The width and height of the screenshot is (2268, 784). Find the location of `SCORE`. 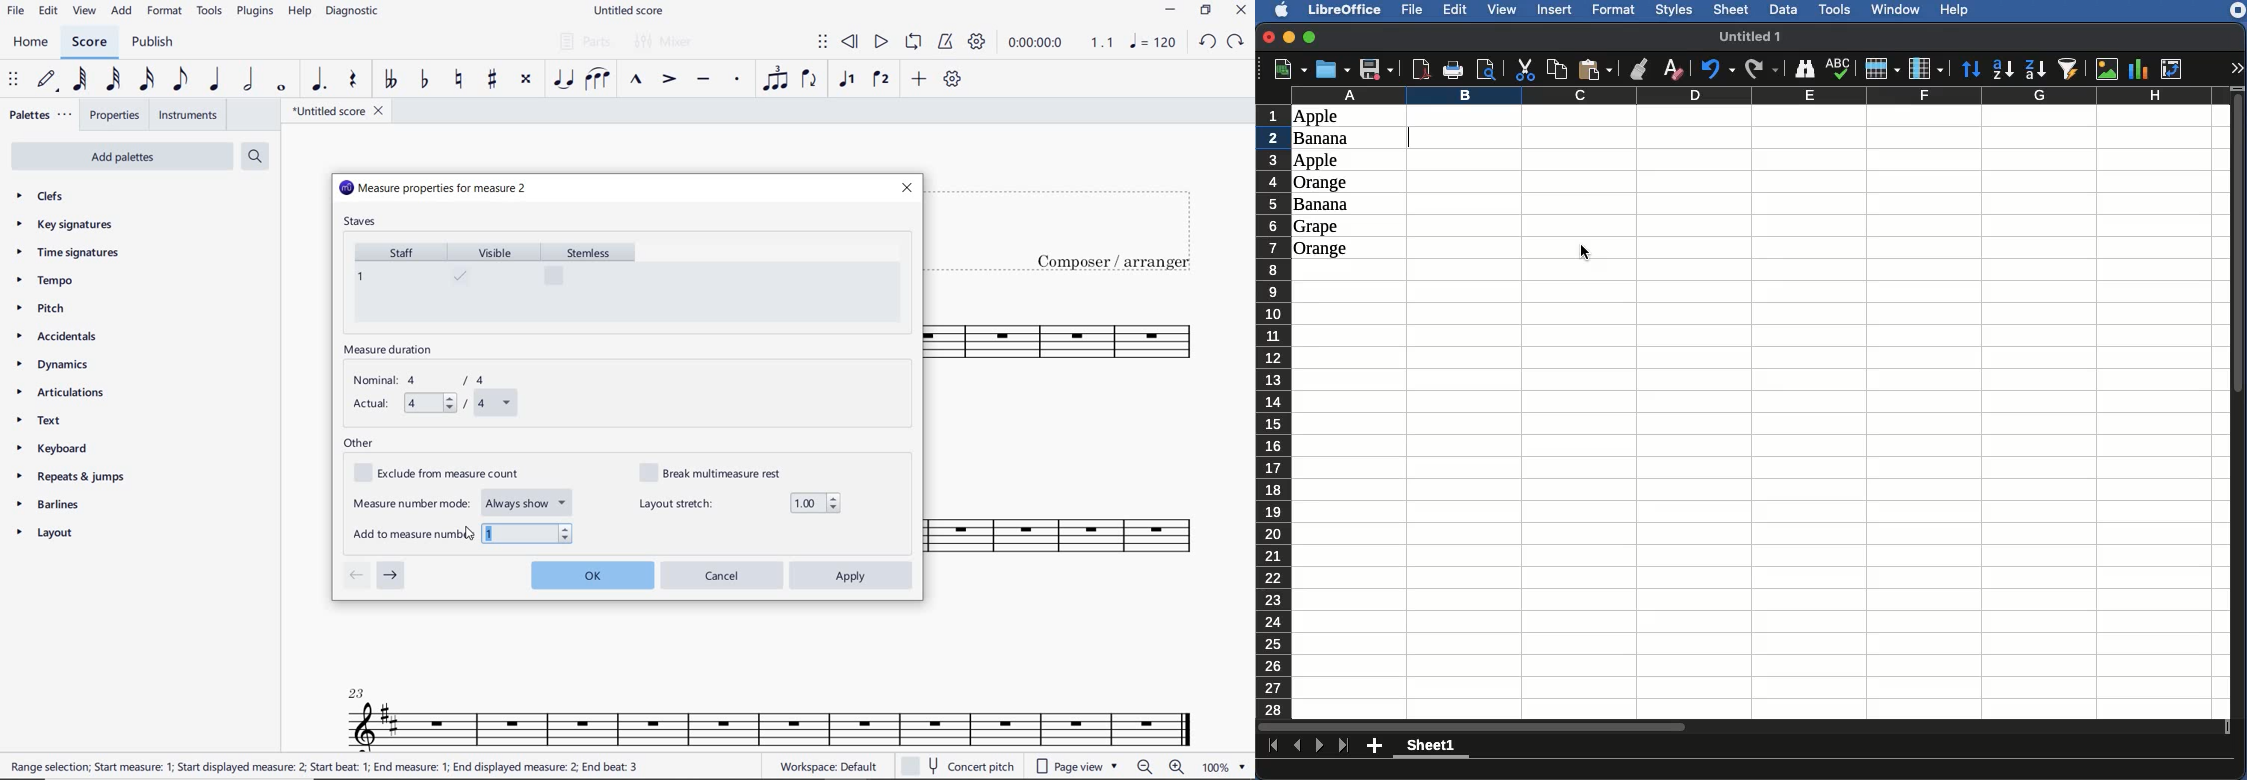

SCORE is located at coordinates (89, 43).